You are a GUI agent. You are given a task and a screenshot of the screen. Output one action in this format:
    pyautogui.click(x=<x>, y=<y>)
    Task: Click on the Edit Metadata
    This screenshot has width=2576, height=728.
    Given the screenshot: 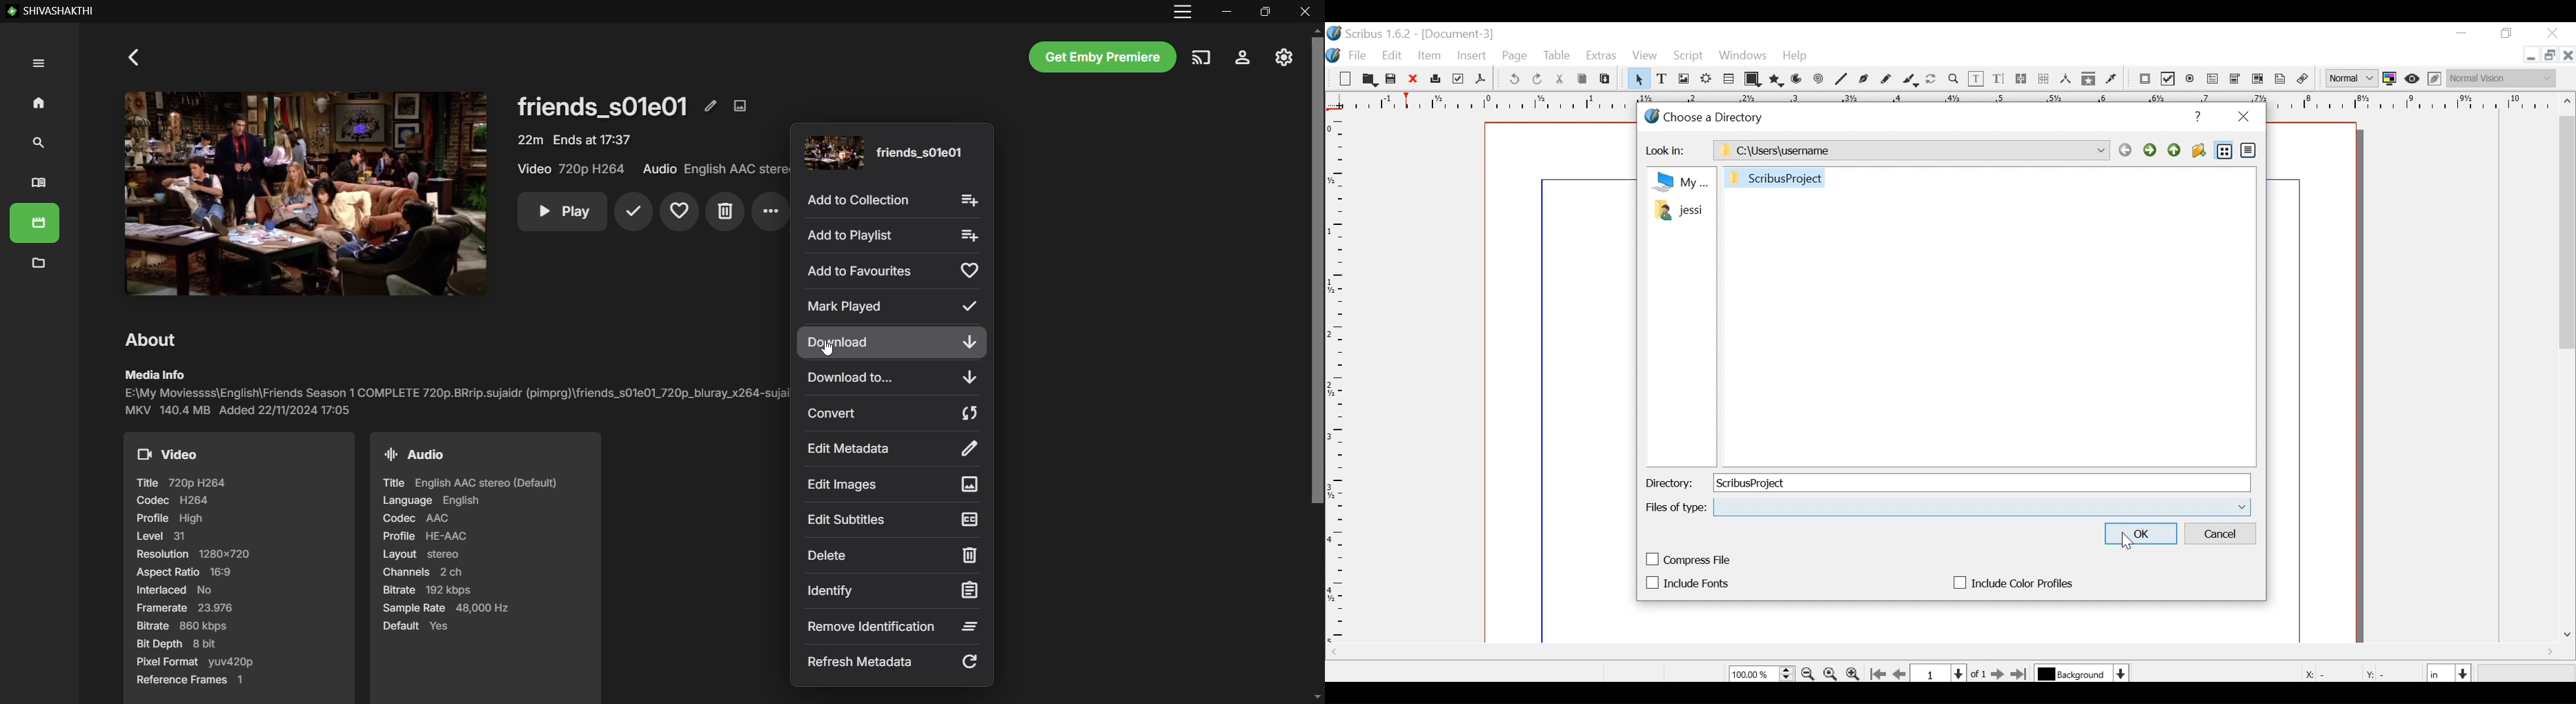 What is the action you would take?
    pyautogui.click(x=894, y=447)
    